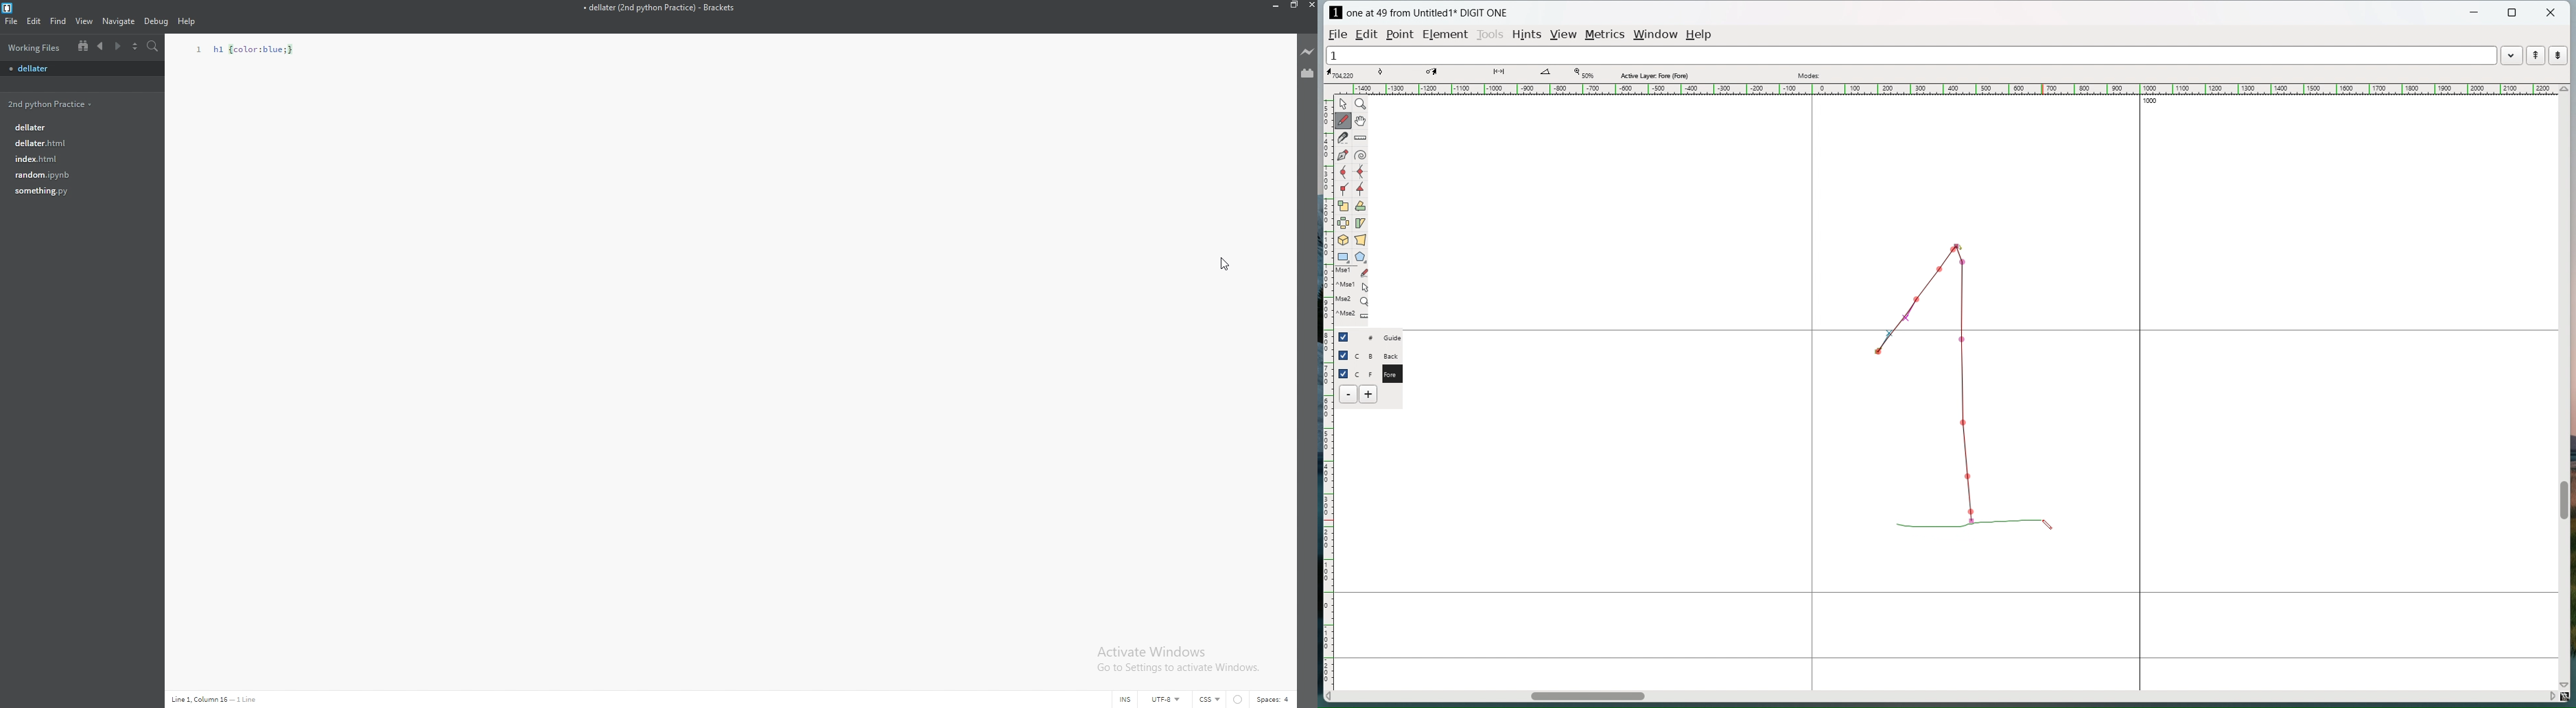 The image size is (2576, 728). Describe the element at coordinates (156, 22) in the screenshot. I see `debug` at that location.